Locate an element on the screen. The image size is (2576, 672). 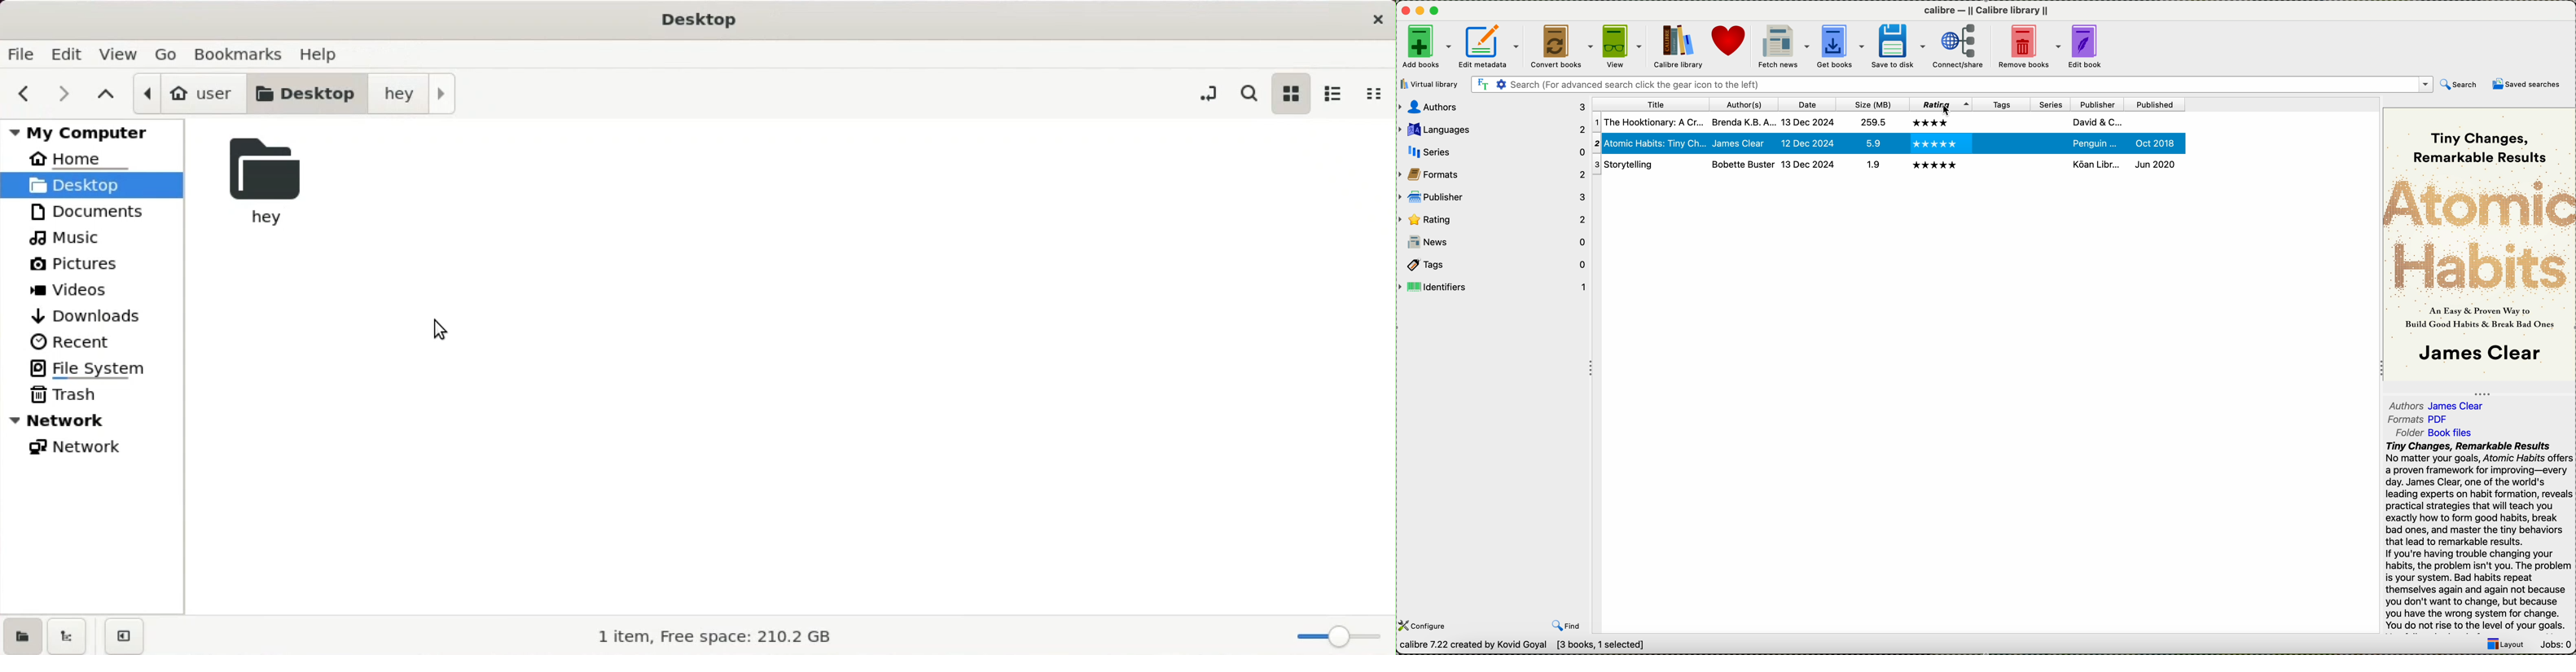
virtual library is located at coordinates (1429, 84).